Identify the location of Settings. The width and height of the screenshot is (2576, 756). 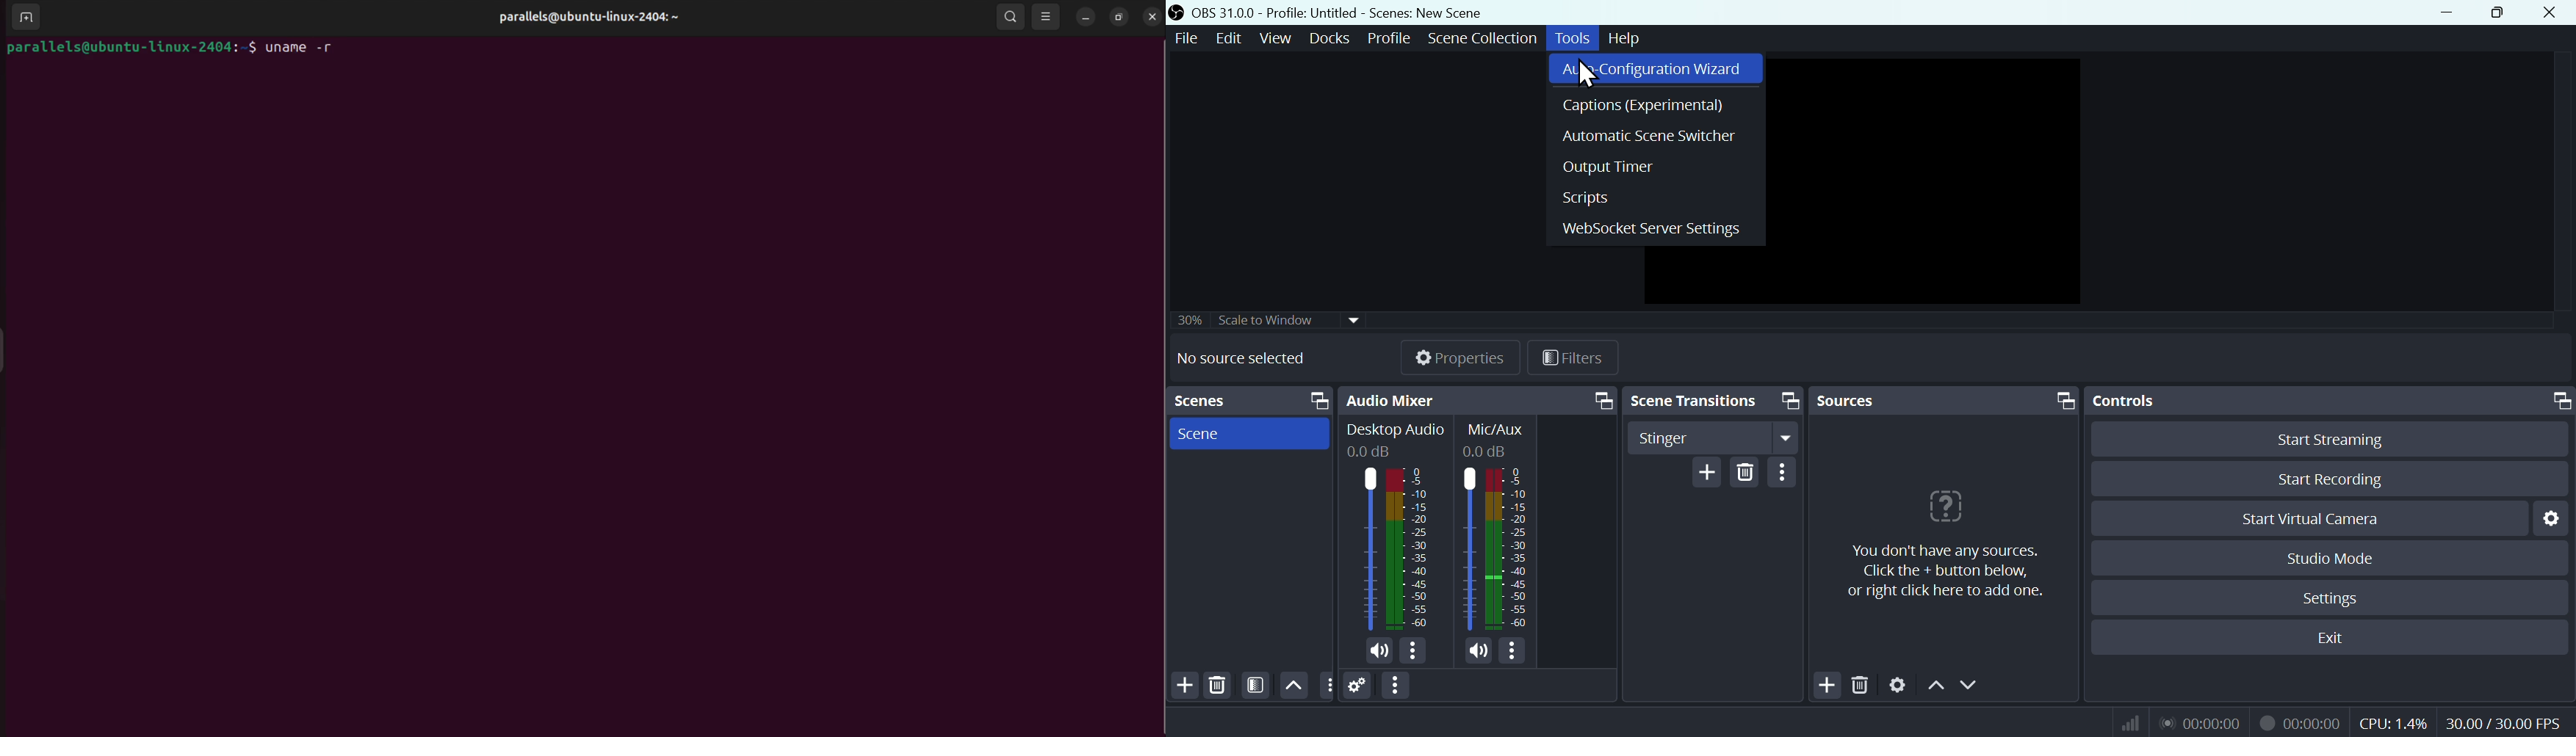
(2549, 518).